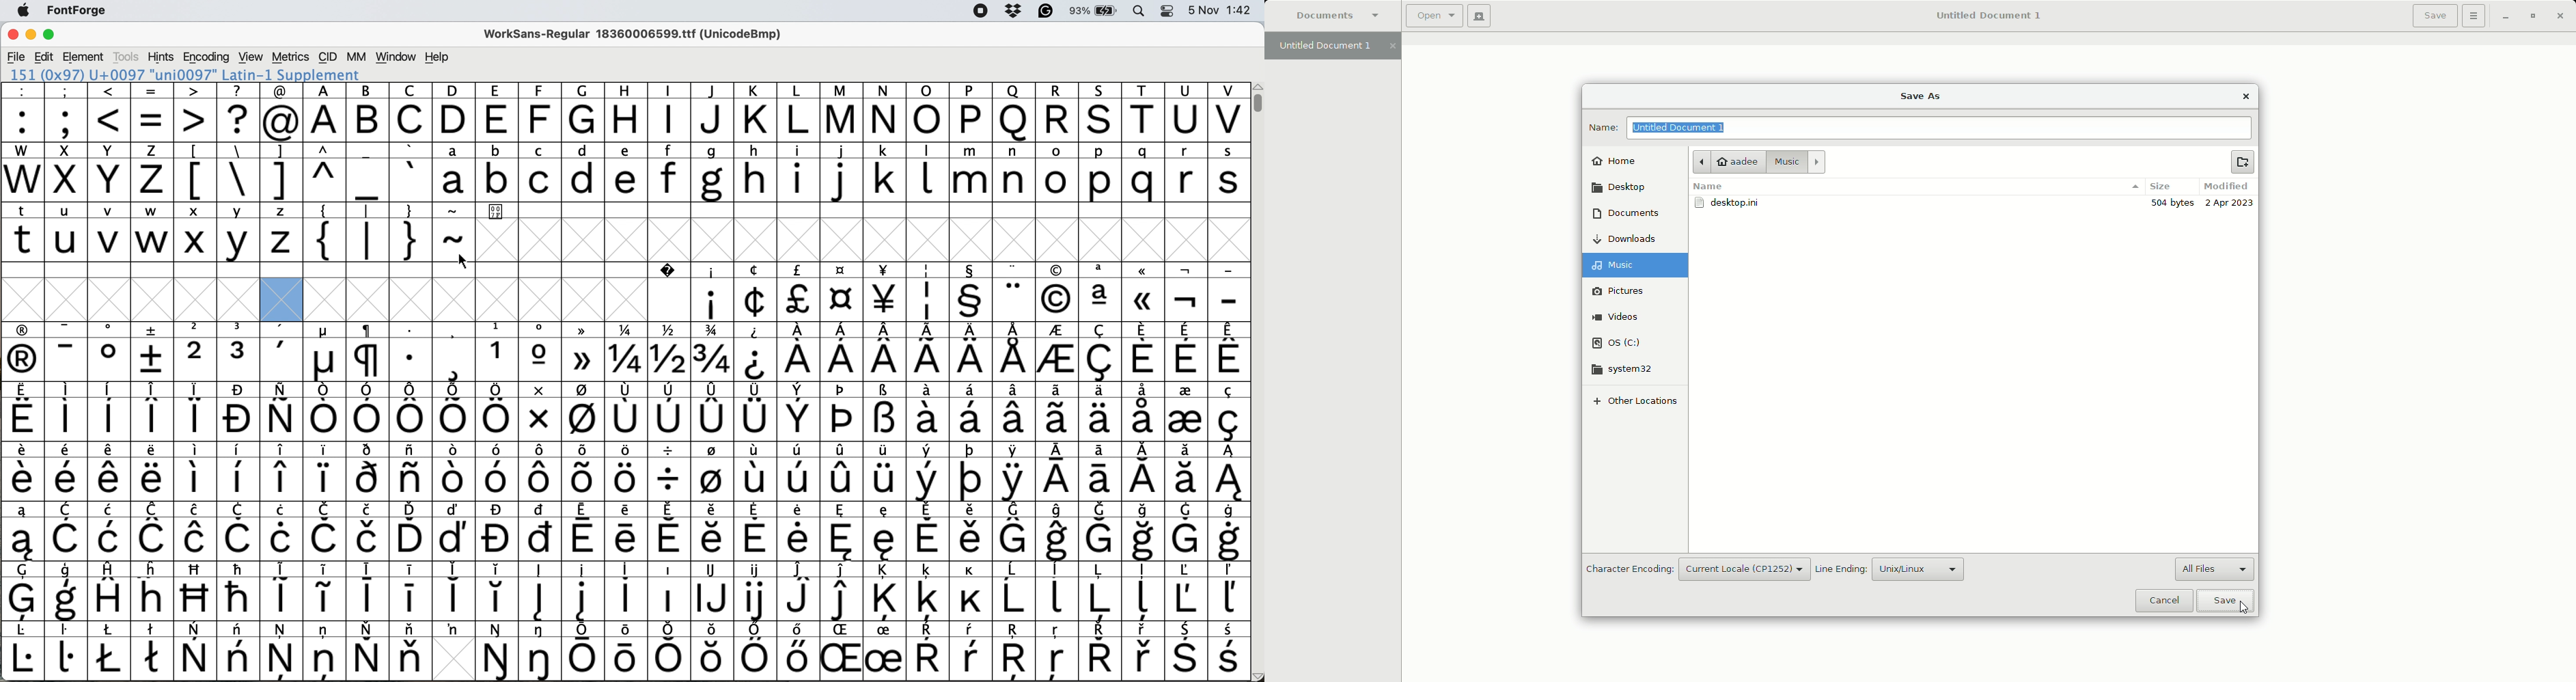 The width and height of the screenshot is (2576, 700). What do you see at coordinates (929, 411) in the screenshot?
I see `symbol` at bounding box center [929, 411].